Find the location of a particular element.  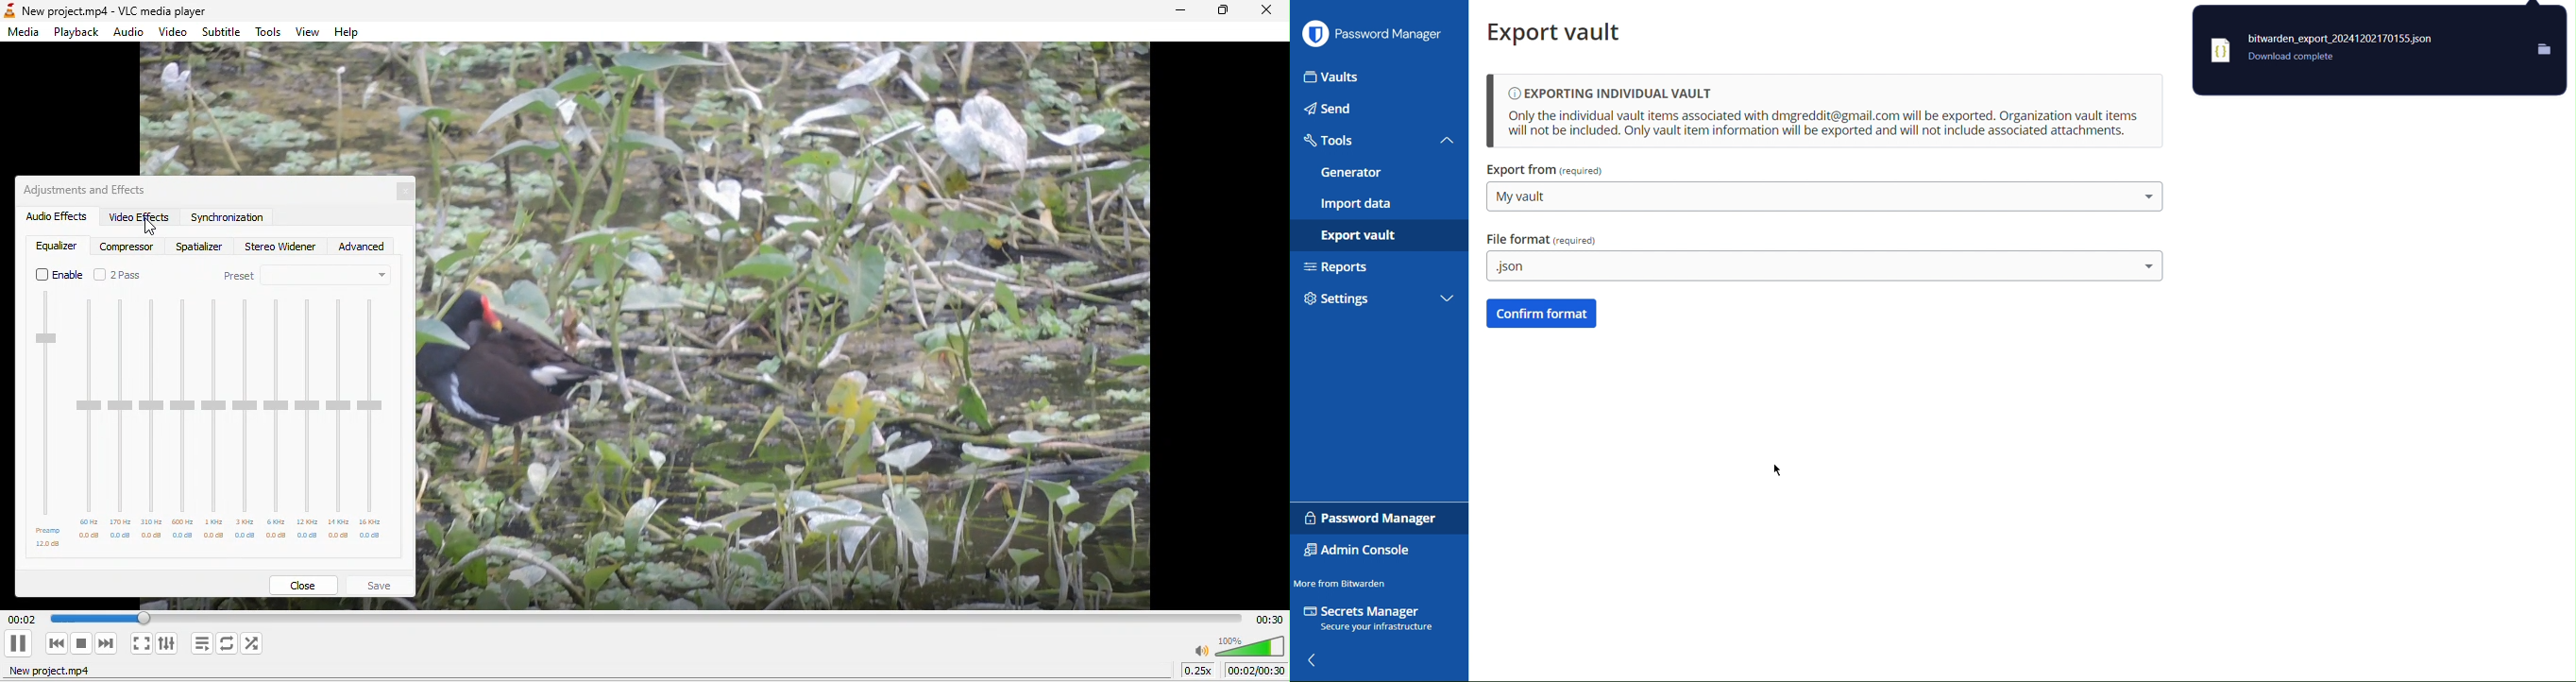

My vault is located at coordinates (1829, 195).